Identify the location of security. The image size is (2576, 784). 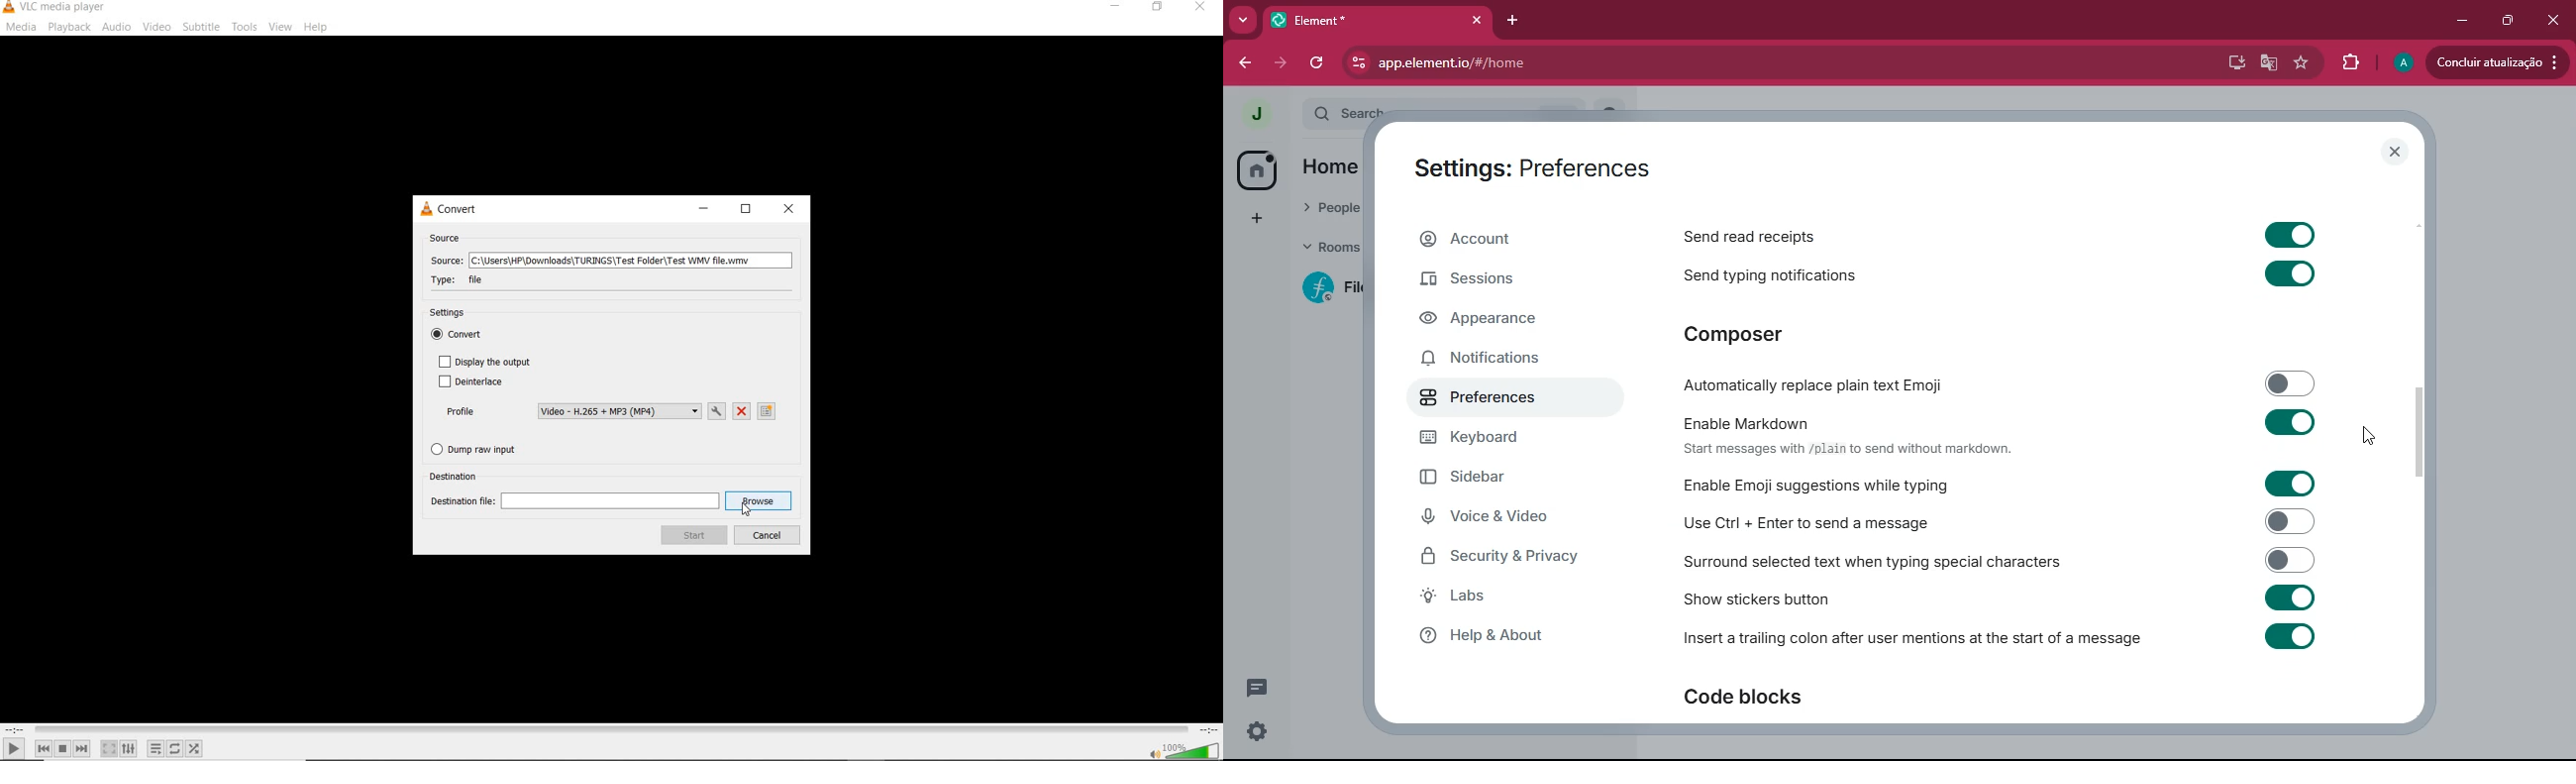
(1516, 556).